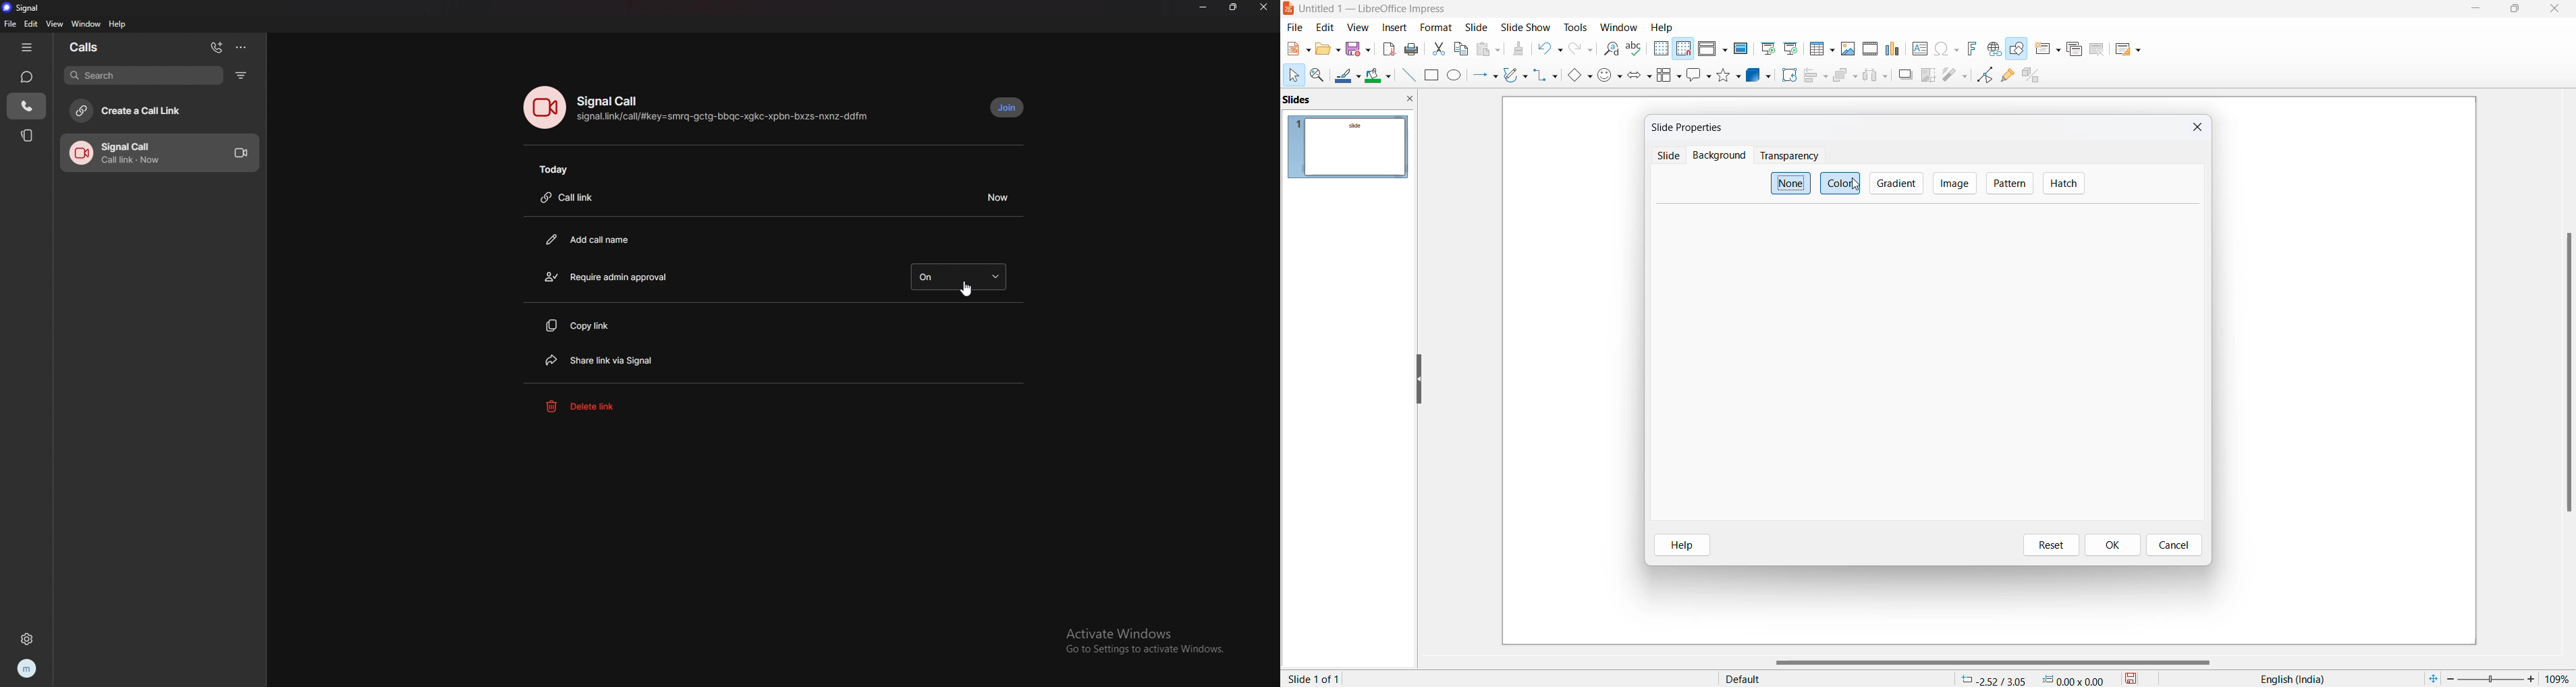 The image size is (2576, 700). Describe the element at coordinates (2516, 11) in the screenshot. I see `maximize` at that location.